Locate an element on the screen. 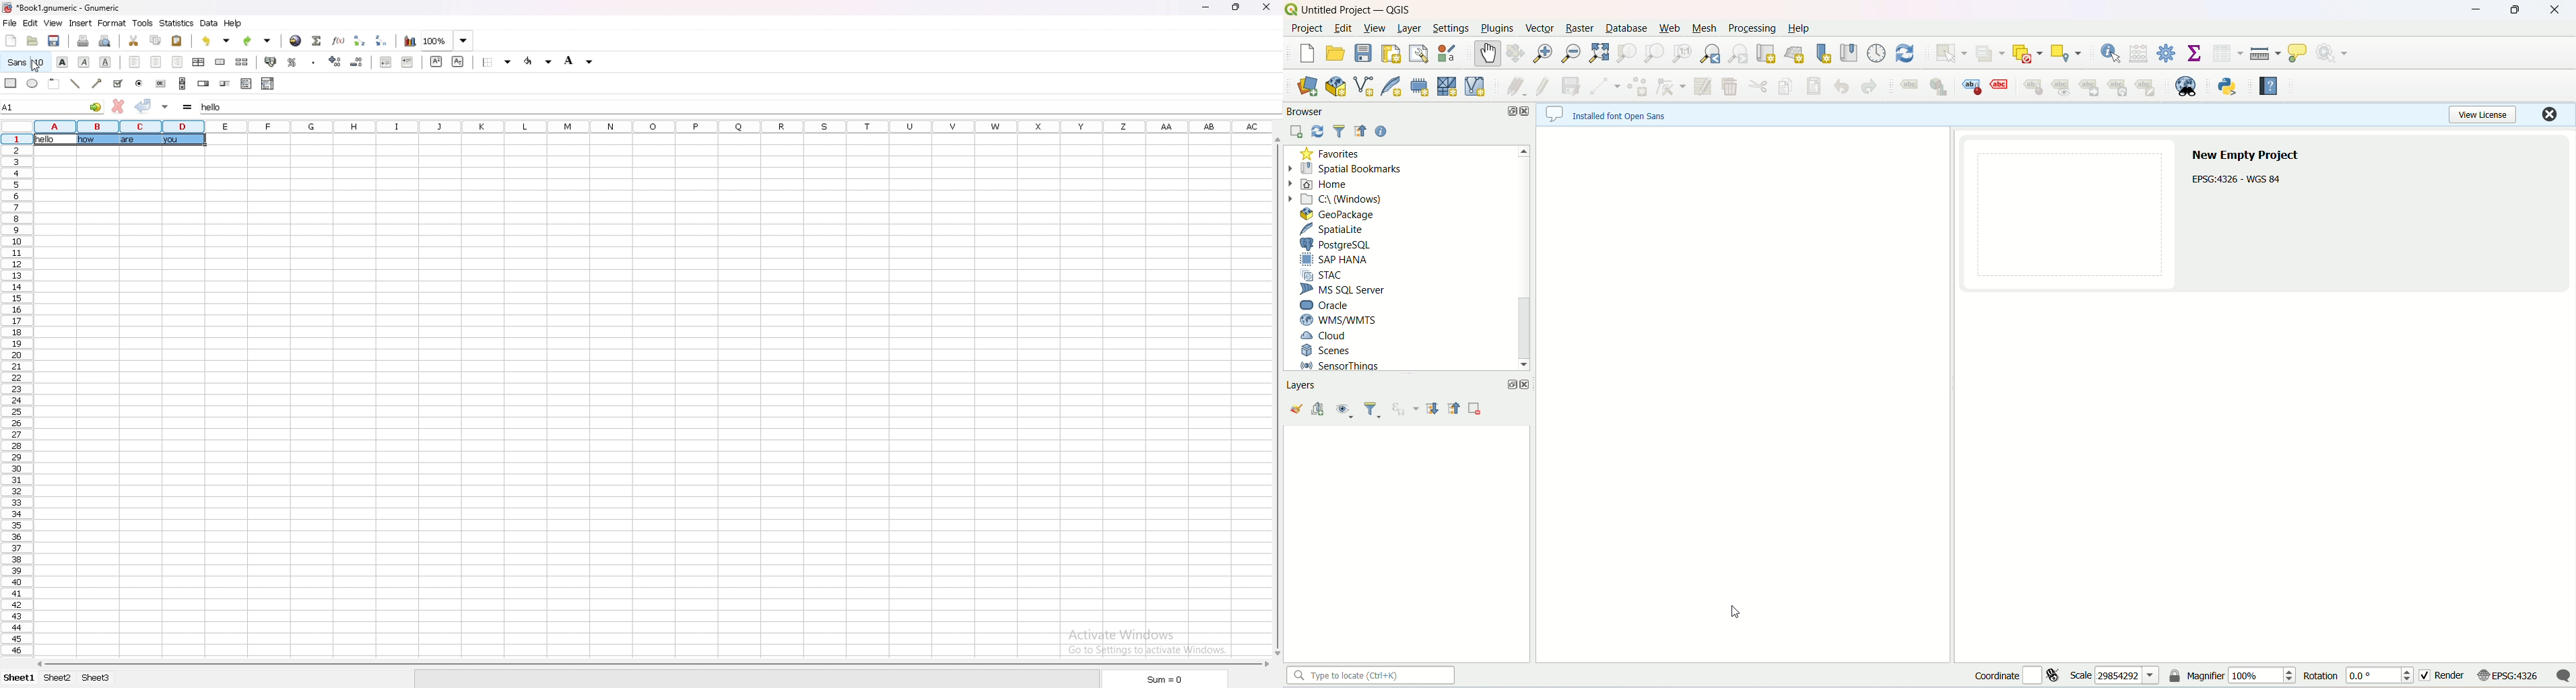 This screenshot has width=2576, height=700. cloud is located at coordinates (1325, 337).